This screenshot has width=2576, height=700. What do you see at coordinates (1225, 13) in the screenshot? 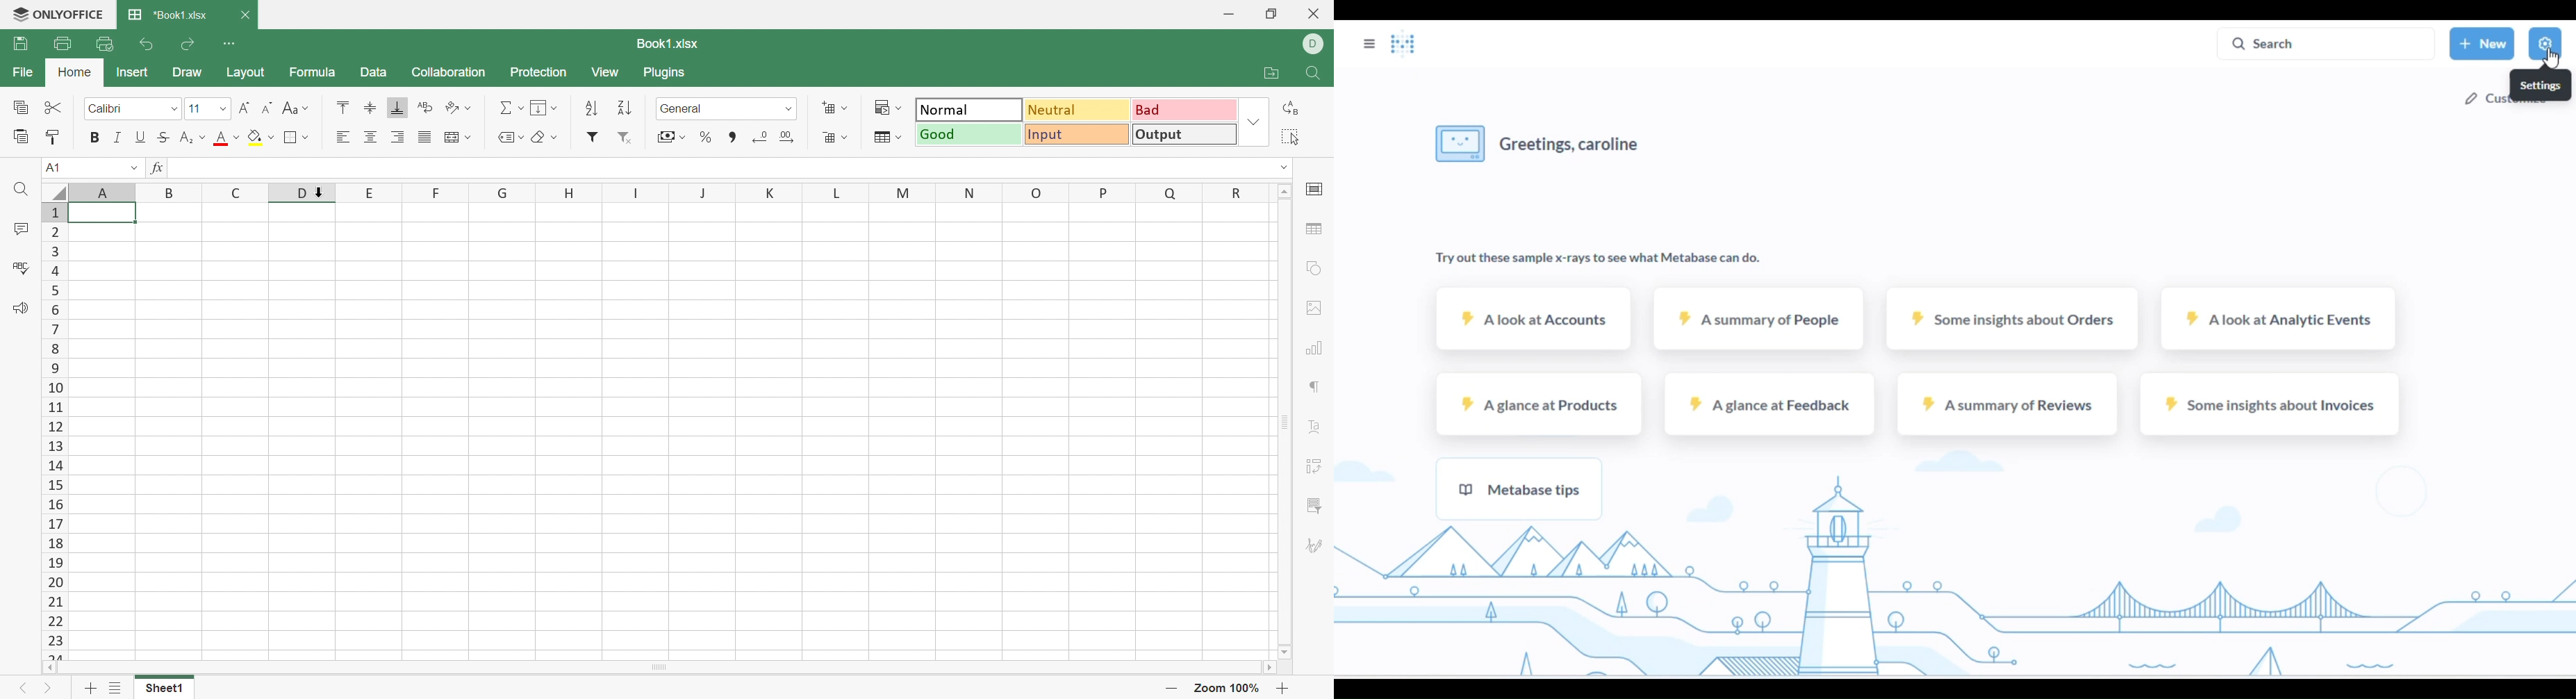
I see `Minimize` at bounding box center [1225, 13].